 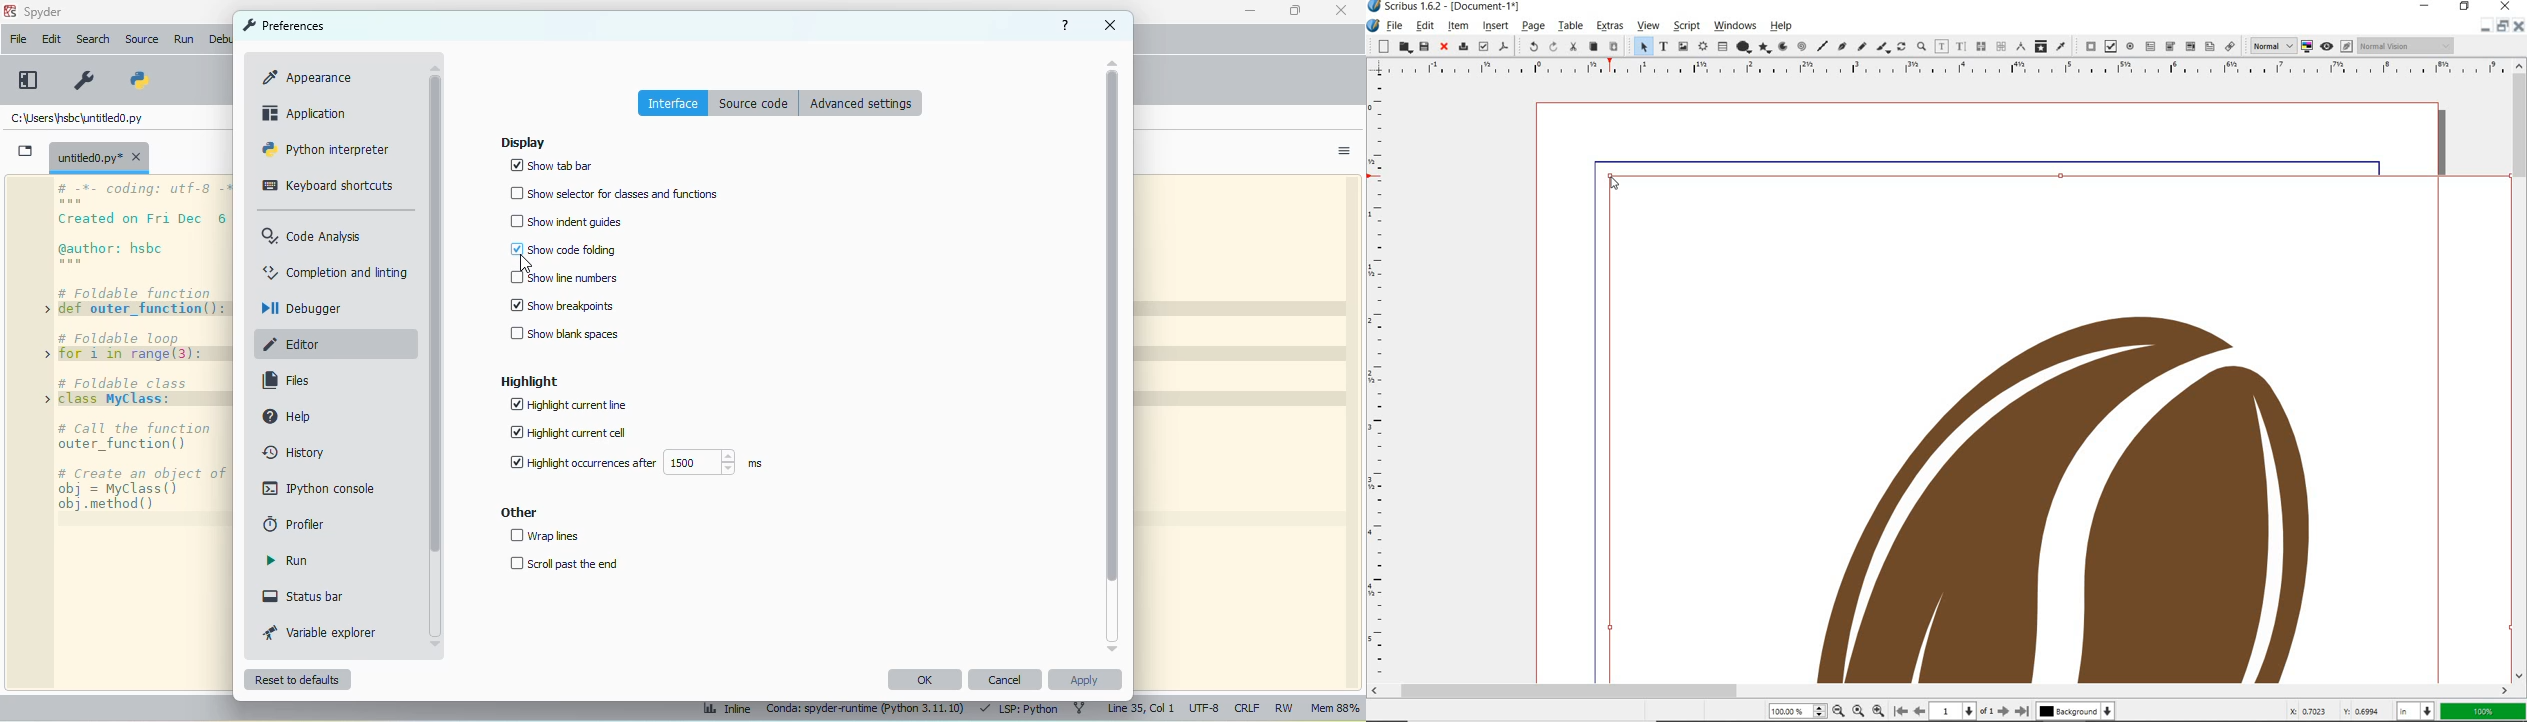 What do you see at coordinates (2521, 26) in the screenshot?
I see `Close` at bounding box center [2521, 26].